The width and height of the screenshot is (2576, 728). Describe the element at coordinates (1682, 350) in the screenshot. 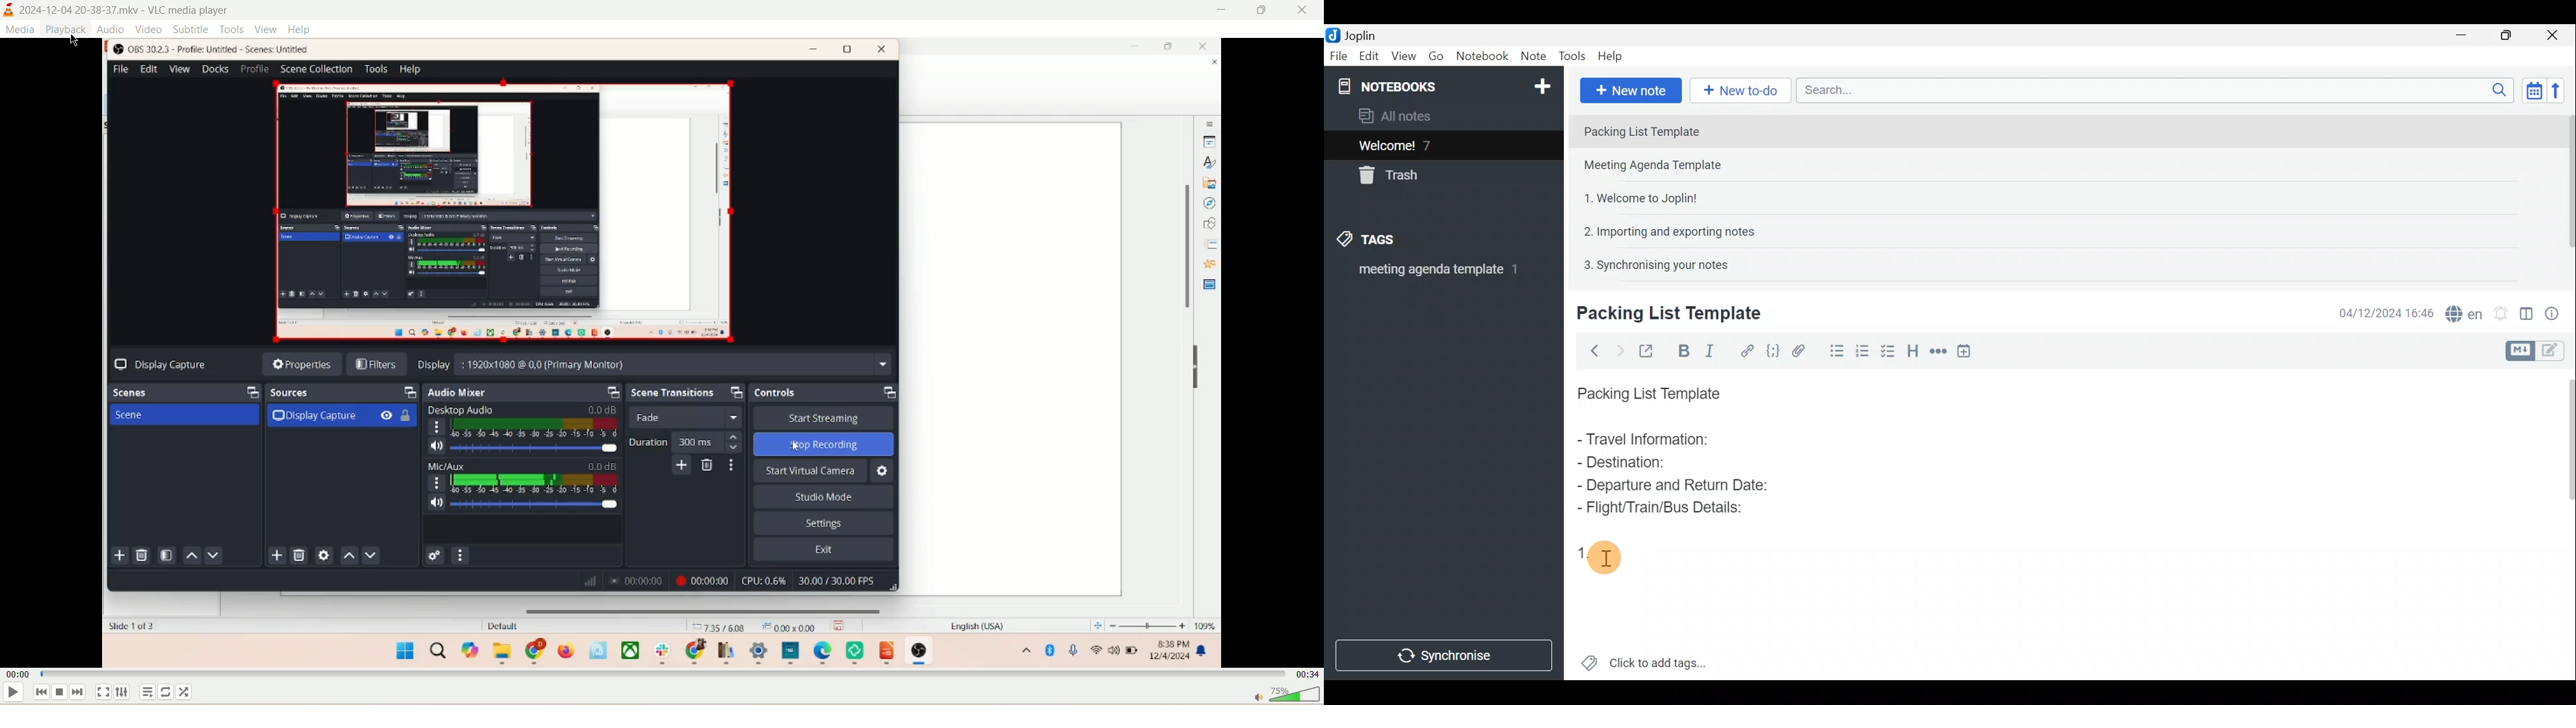

I see `Bold` at that location.